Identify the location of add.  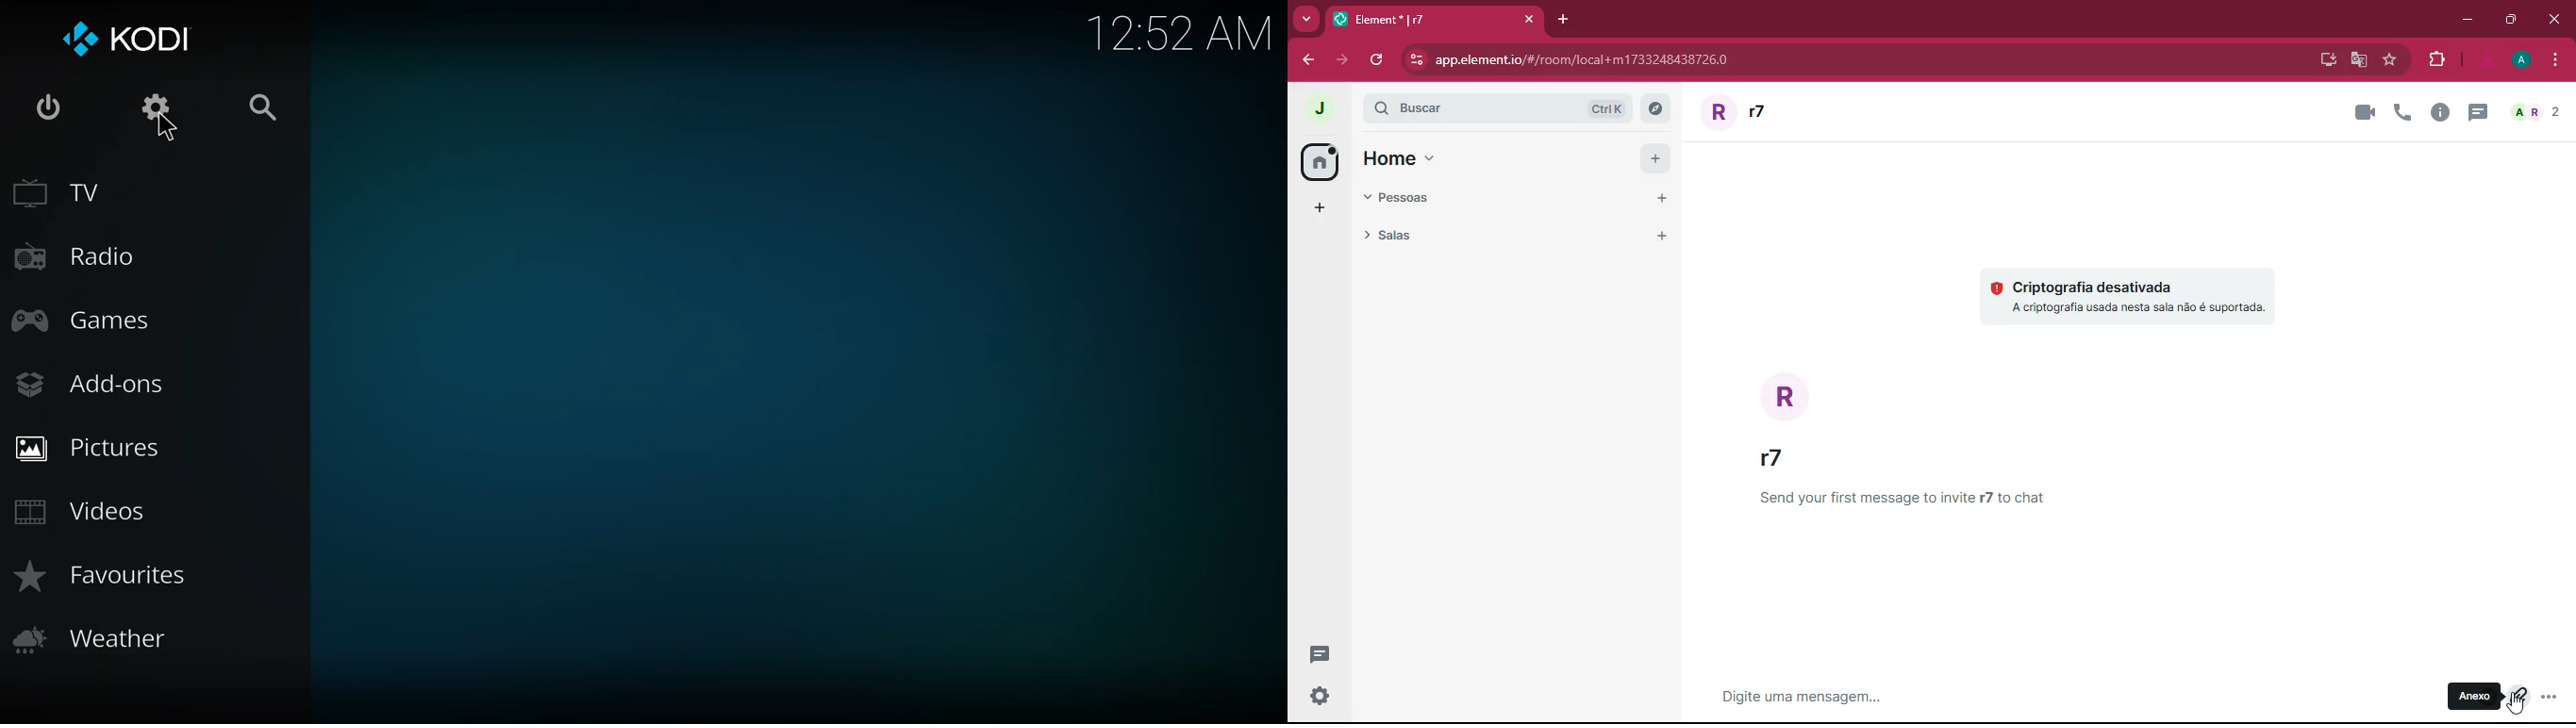
(1654, 157).